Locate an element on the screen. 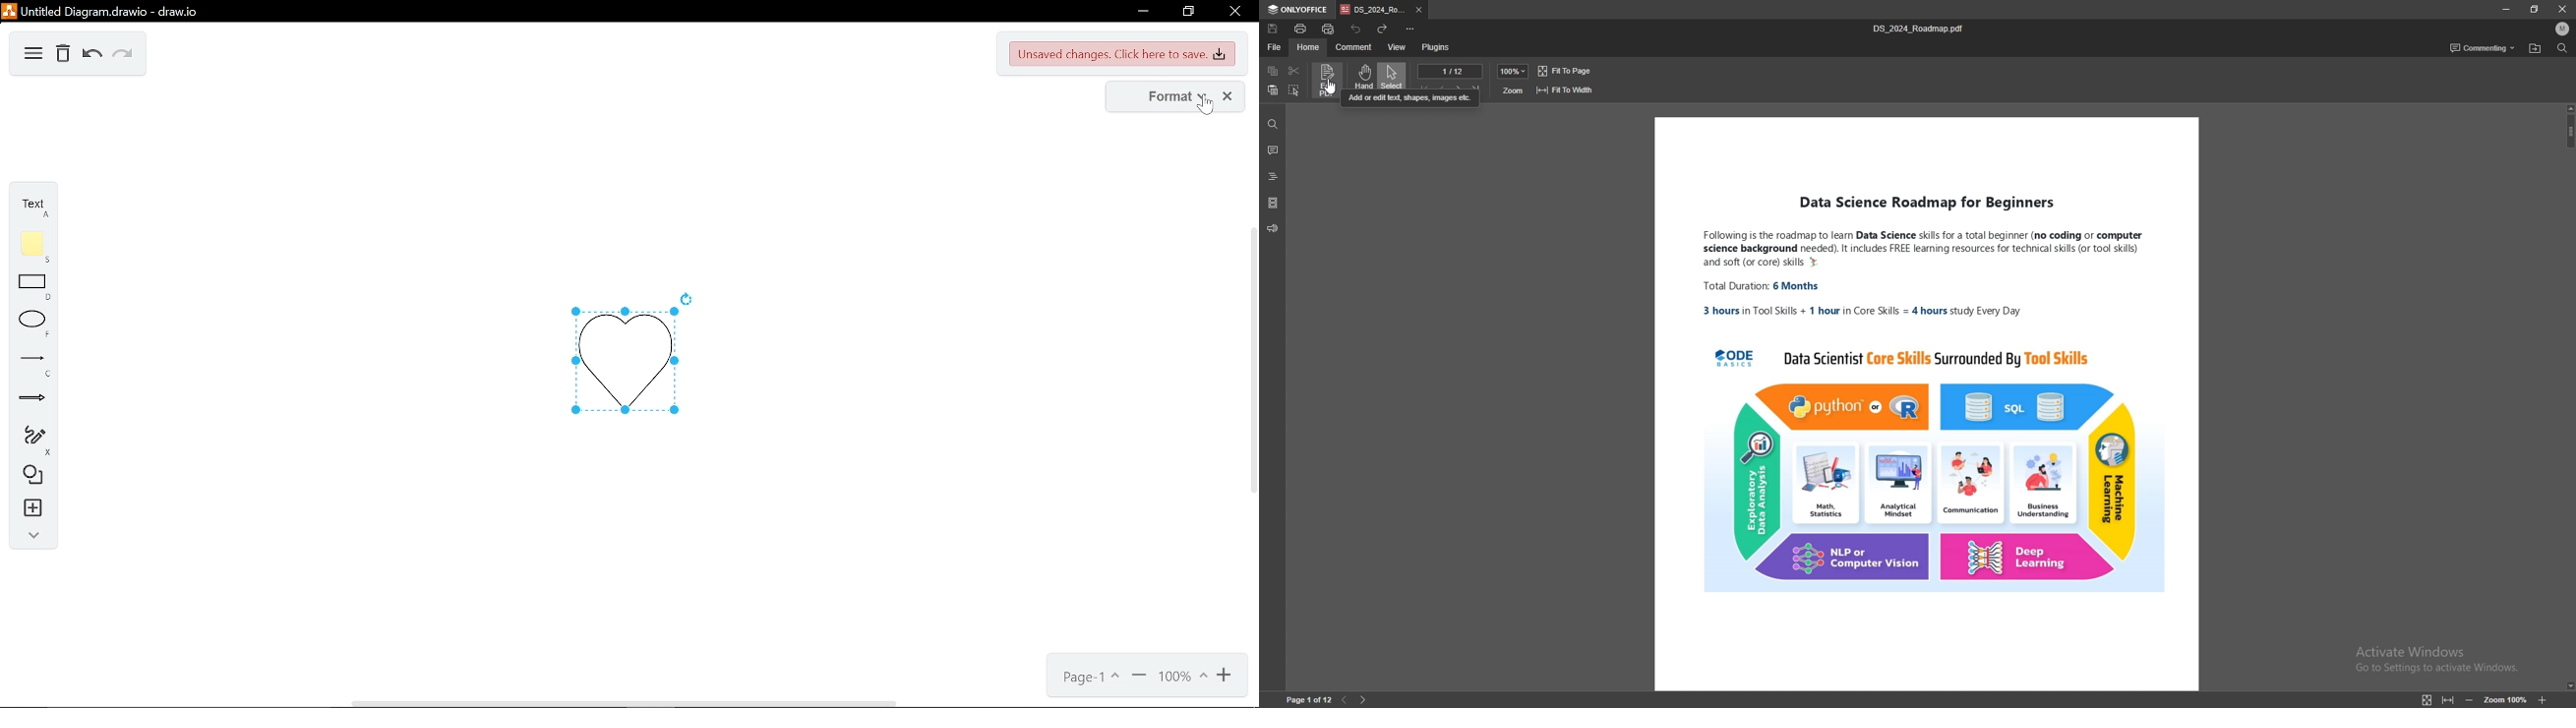 The image size is (2576, 728). zoom in is located at coordinates (1226, 676).